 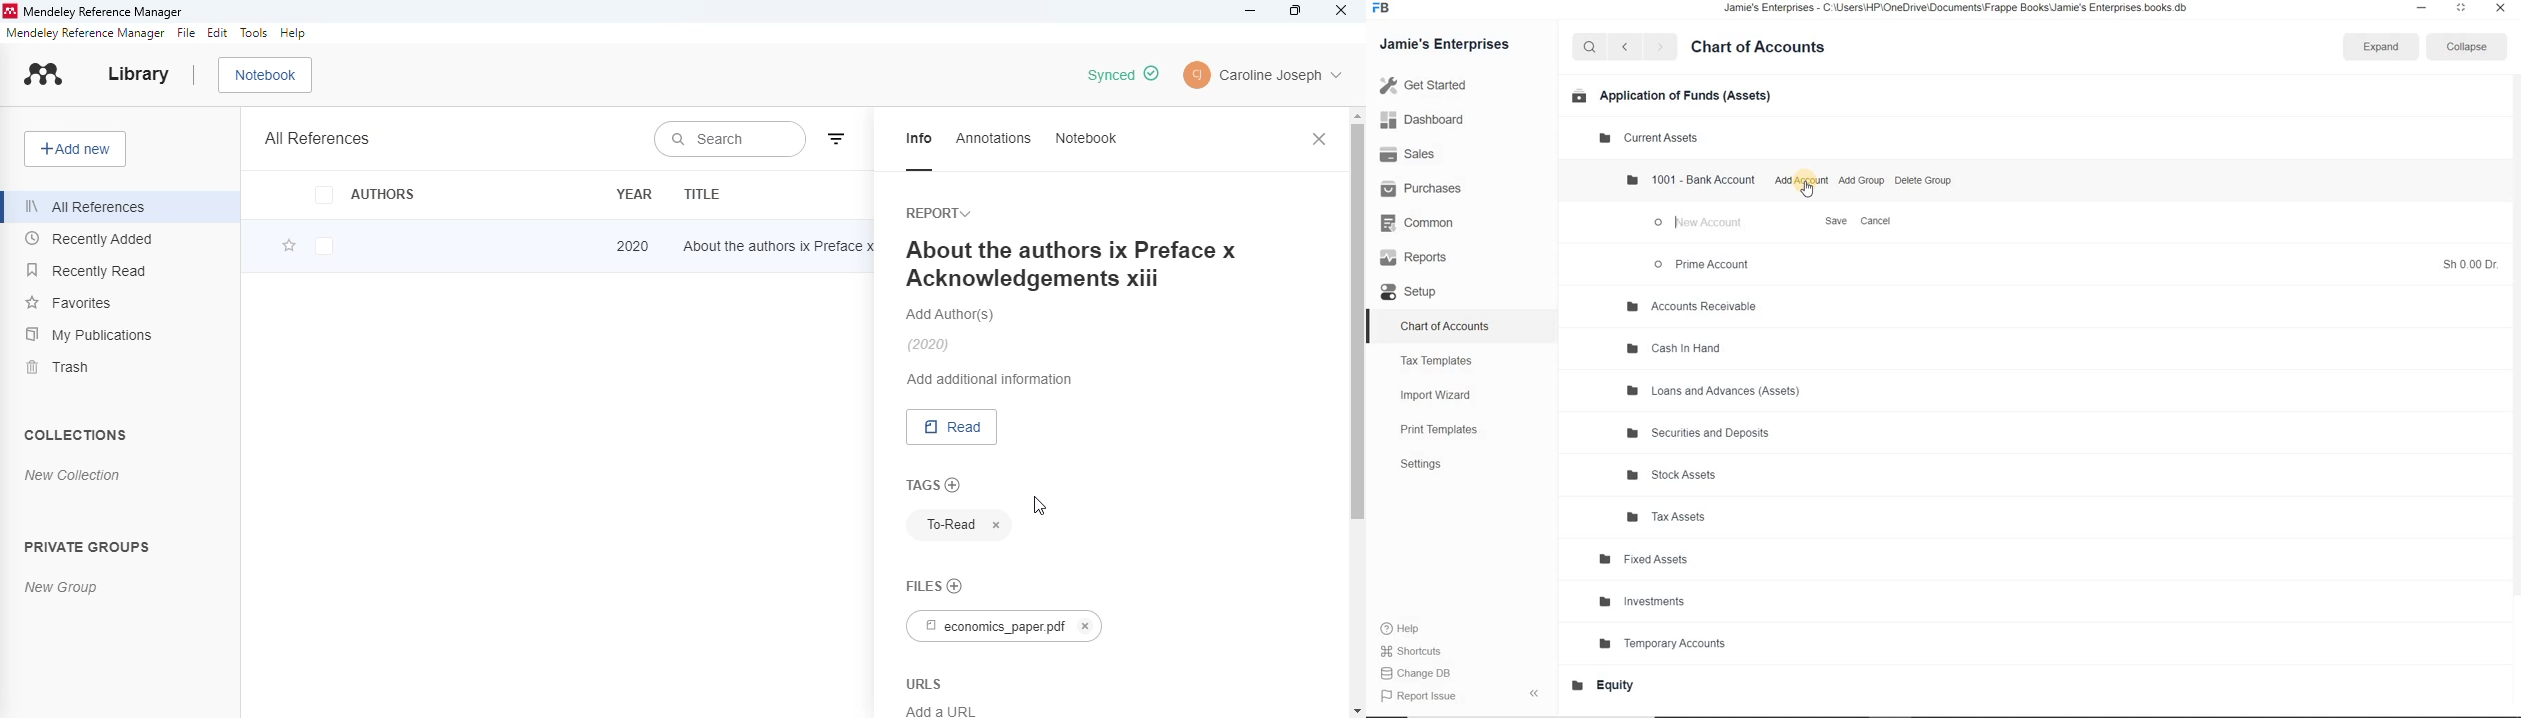 What do you see at coordinates (138, 74) in the screenshot?
I see `library` at bounding box center [138, 74].